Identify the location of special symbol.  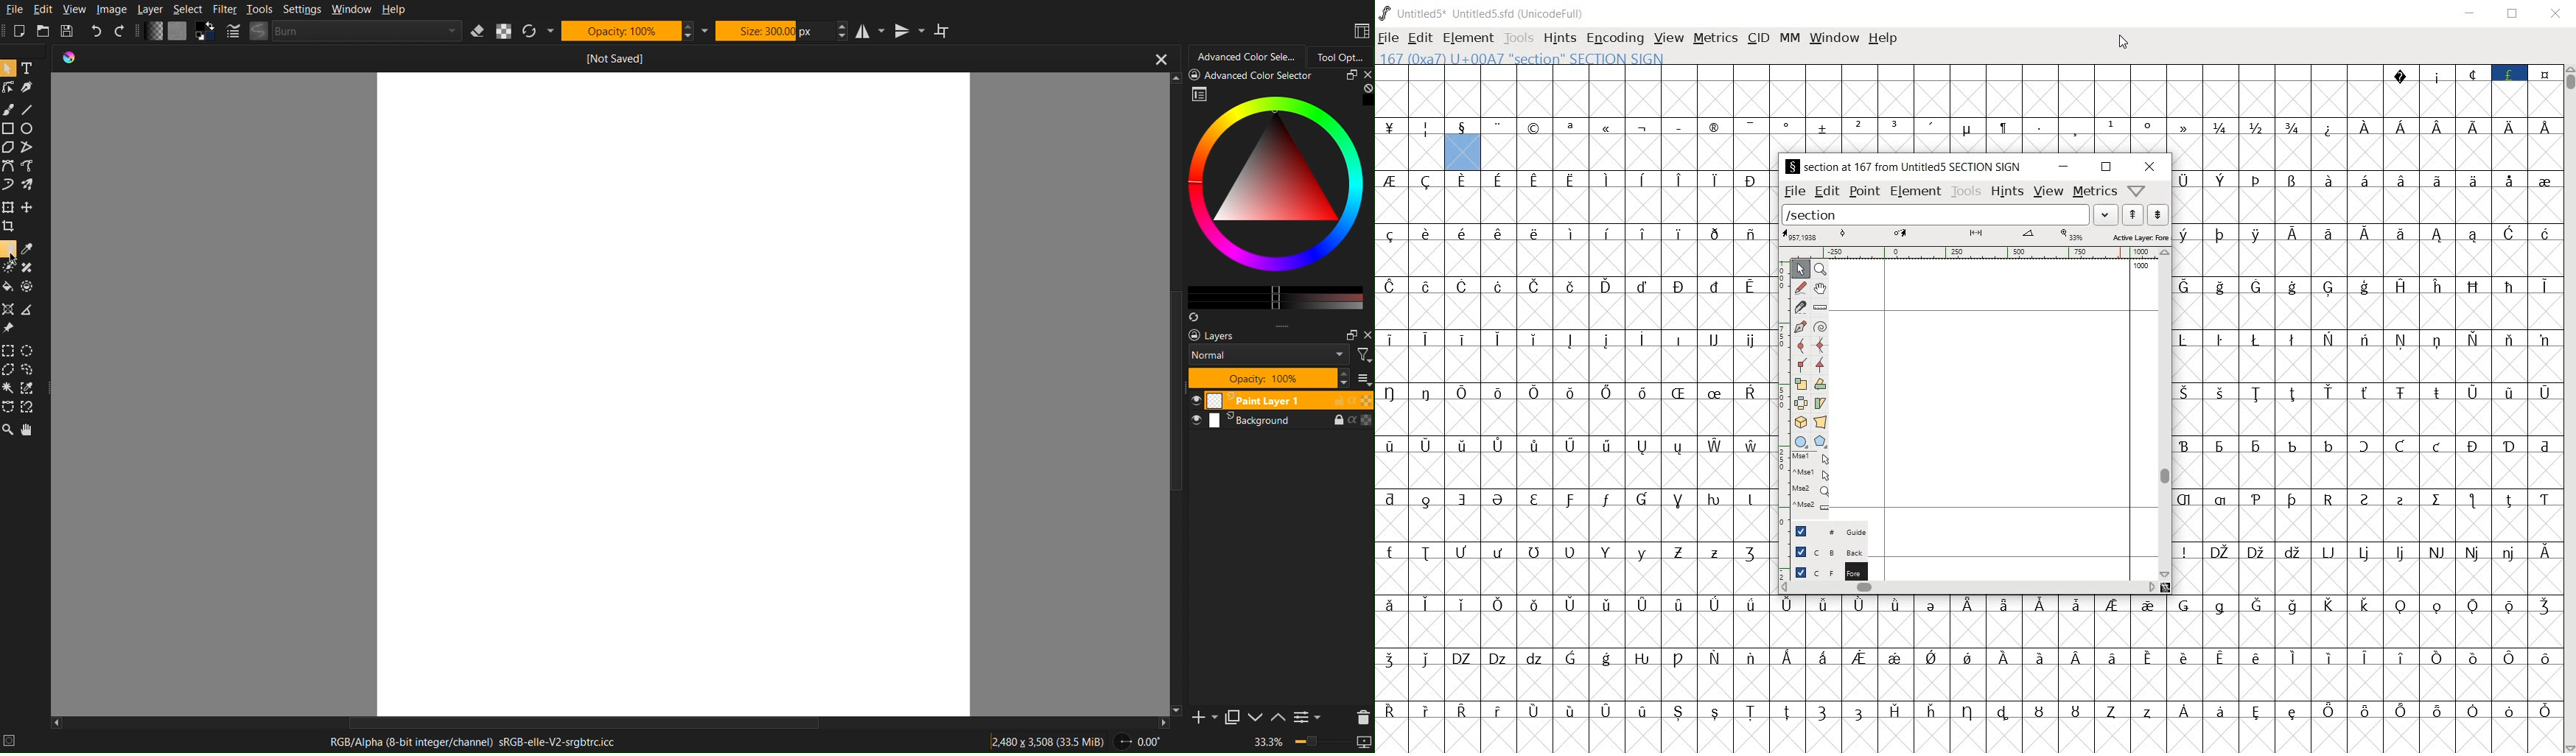
(2329, 127).